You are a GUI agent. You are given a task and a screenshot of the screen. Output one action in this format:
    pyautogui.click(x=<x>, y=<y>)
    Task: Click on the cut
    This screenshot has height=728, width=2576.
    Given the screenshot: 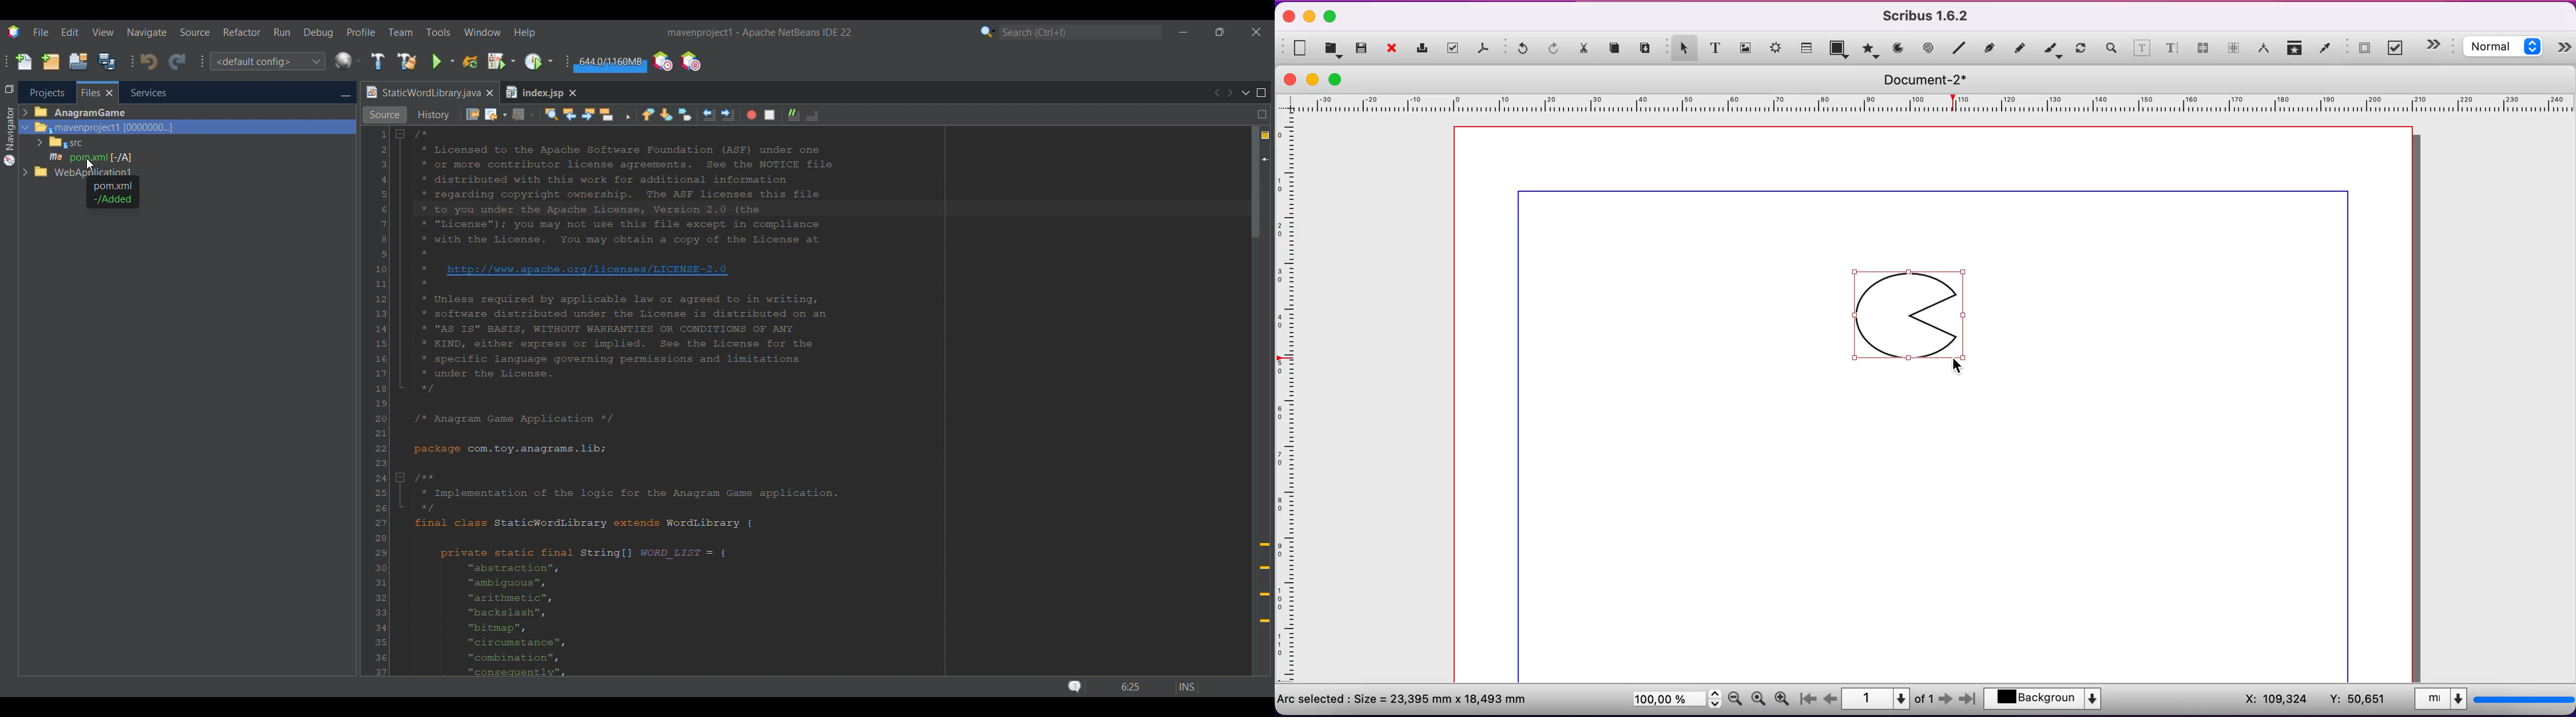 What is the action you would take?
    pyautogui.click(x=1585, y=51)
    